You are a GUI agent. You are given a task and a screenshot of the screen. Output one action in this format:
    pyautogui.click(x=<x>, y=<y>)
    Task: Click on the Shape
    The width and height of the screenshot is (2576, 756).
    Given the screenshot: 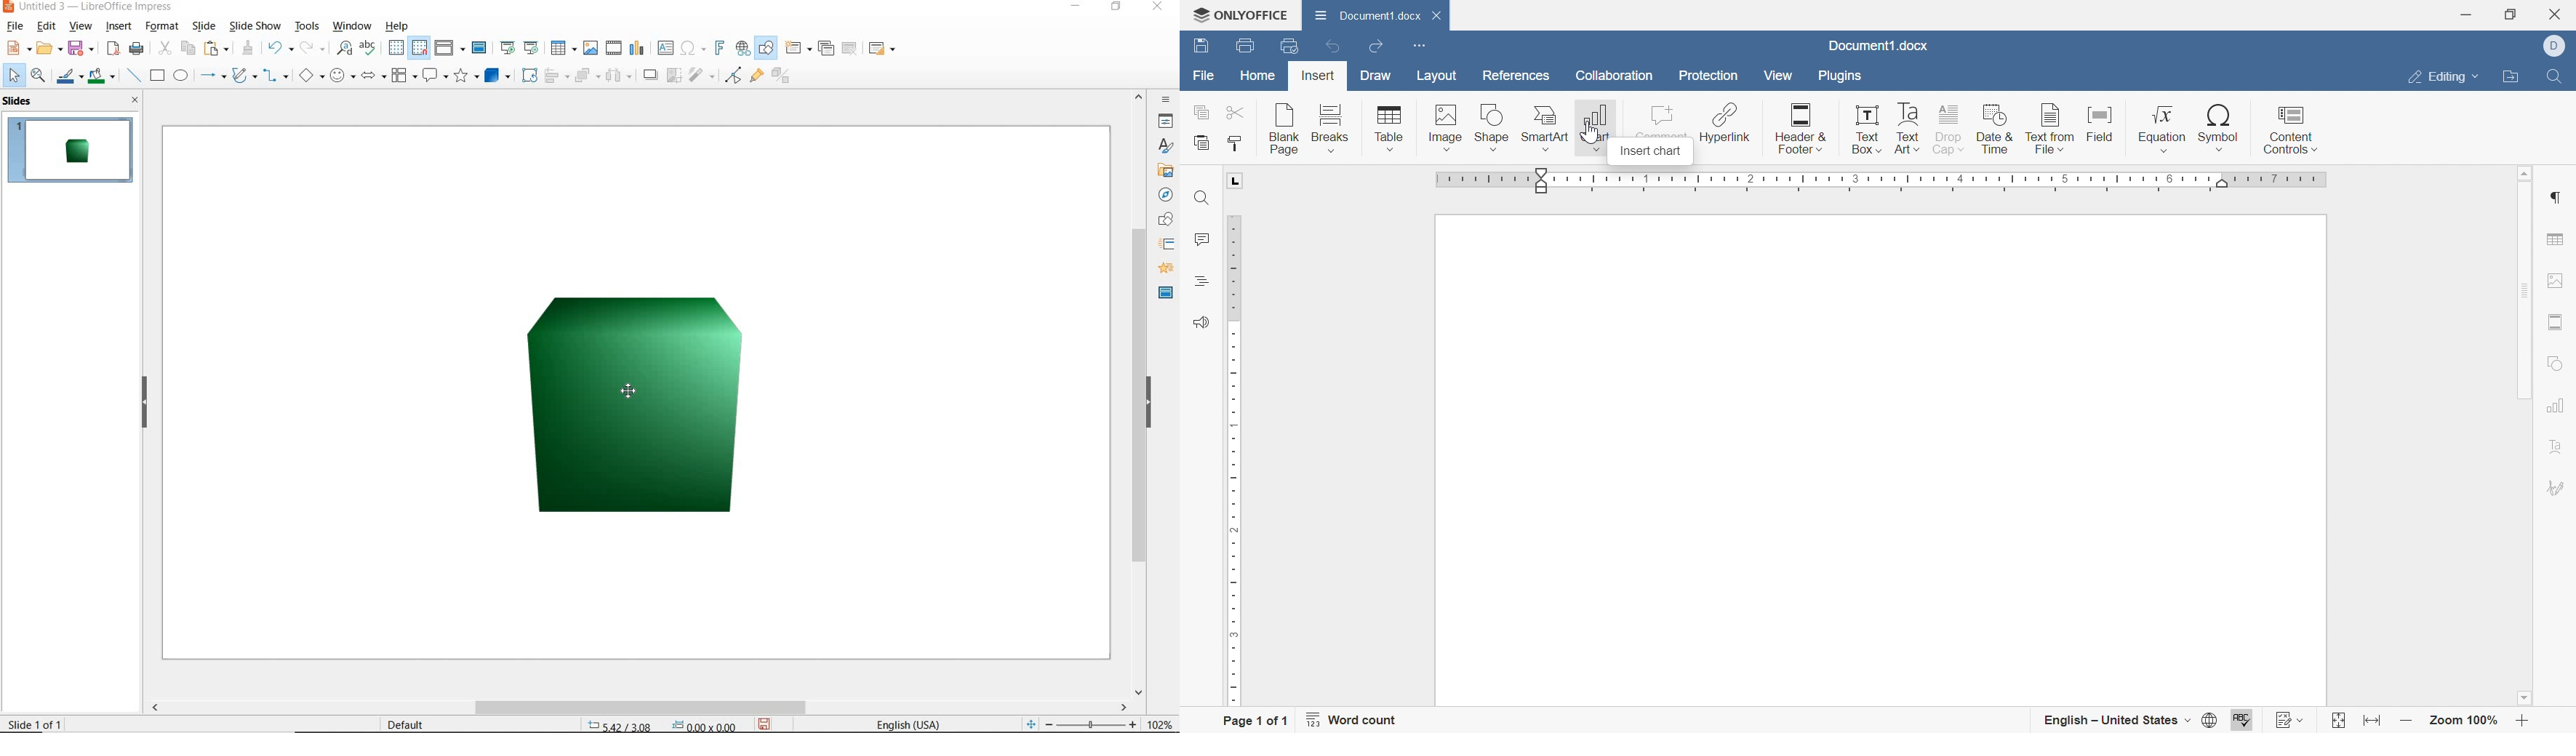 What is the action you would take?
    pyautogui.click(x=1493, y=126)
    